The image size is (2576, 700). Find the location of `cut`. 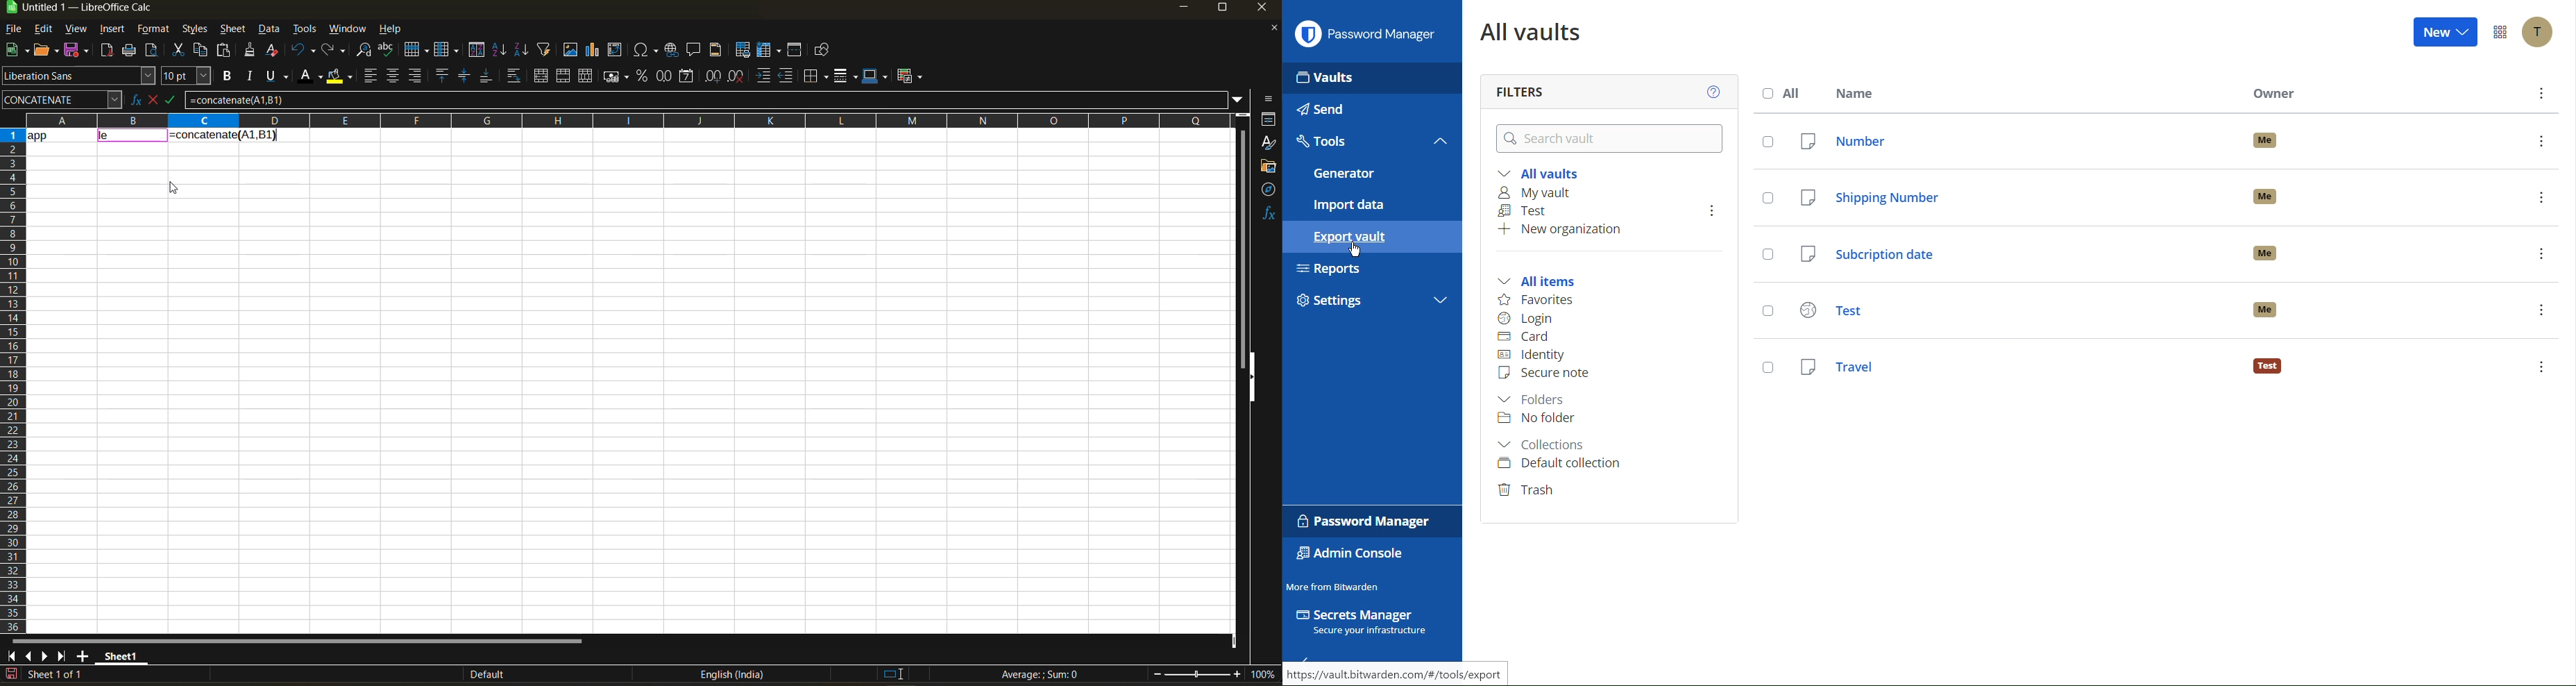

cut is located at coordinates (180, 51).